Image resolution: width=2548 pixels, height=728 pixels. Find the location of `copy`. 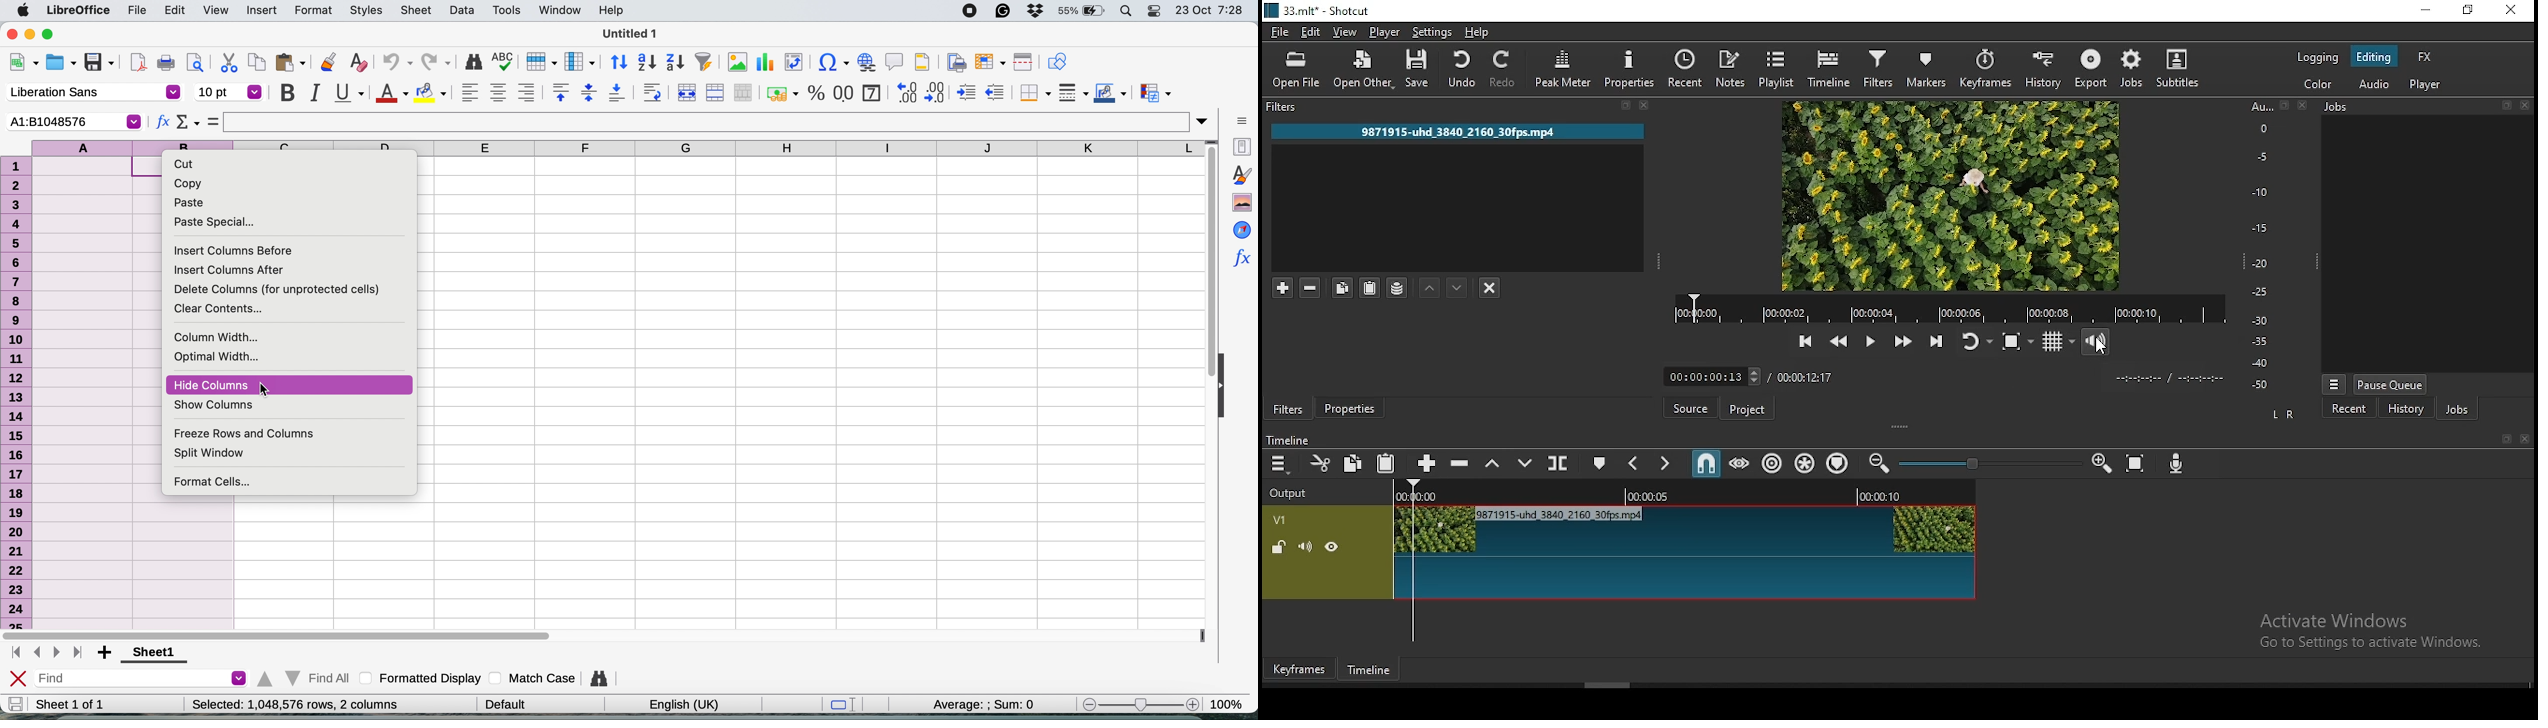

copy is located at coordinates (257, 64).